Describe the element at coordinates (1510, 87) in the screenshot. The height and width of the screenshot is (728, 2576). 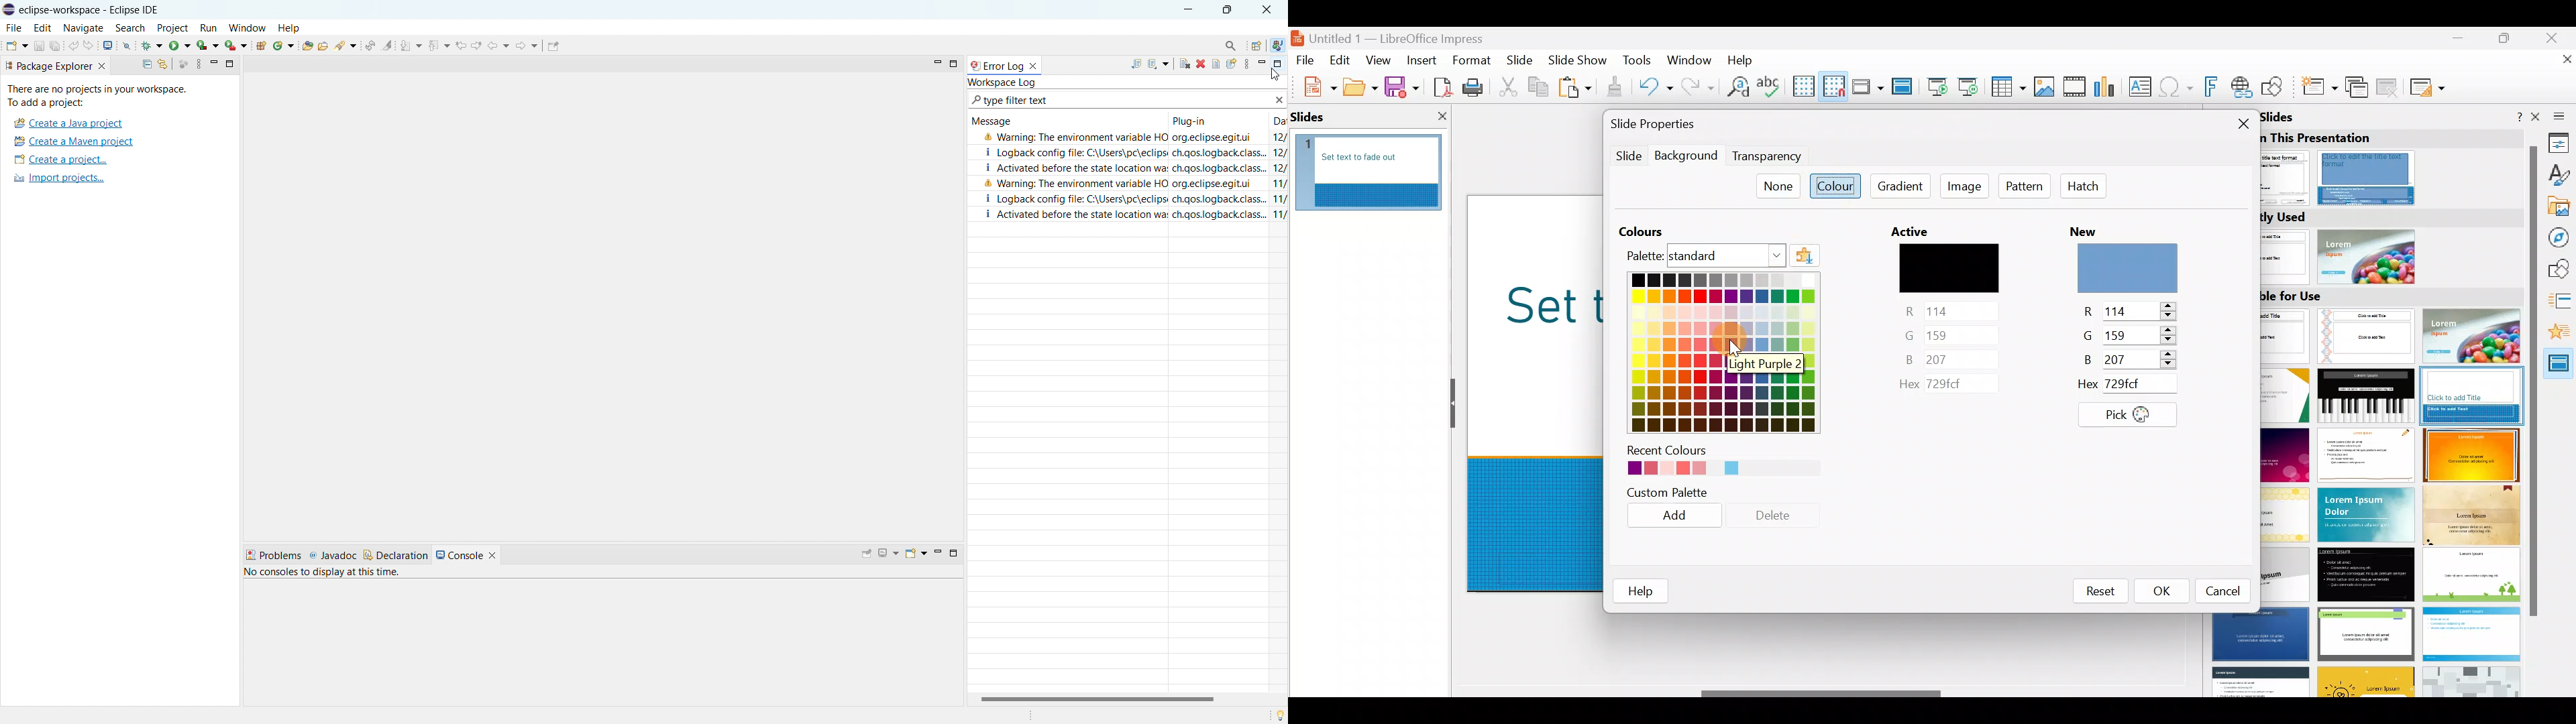
I see `Cut` at that location.